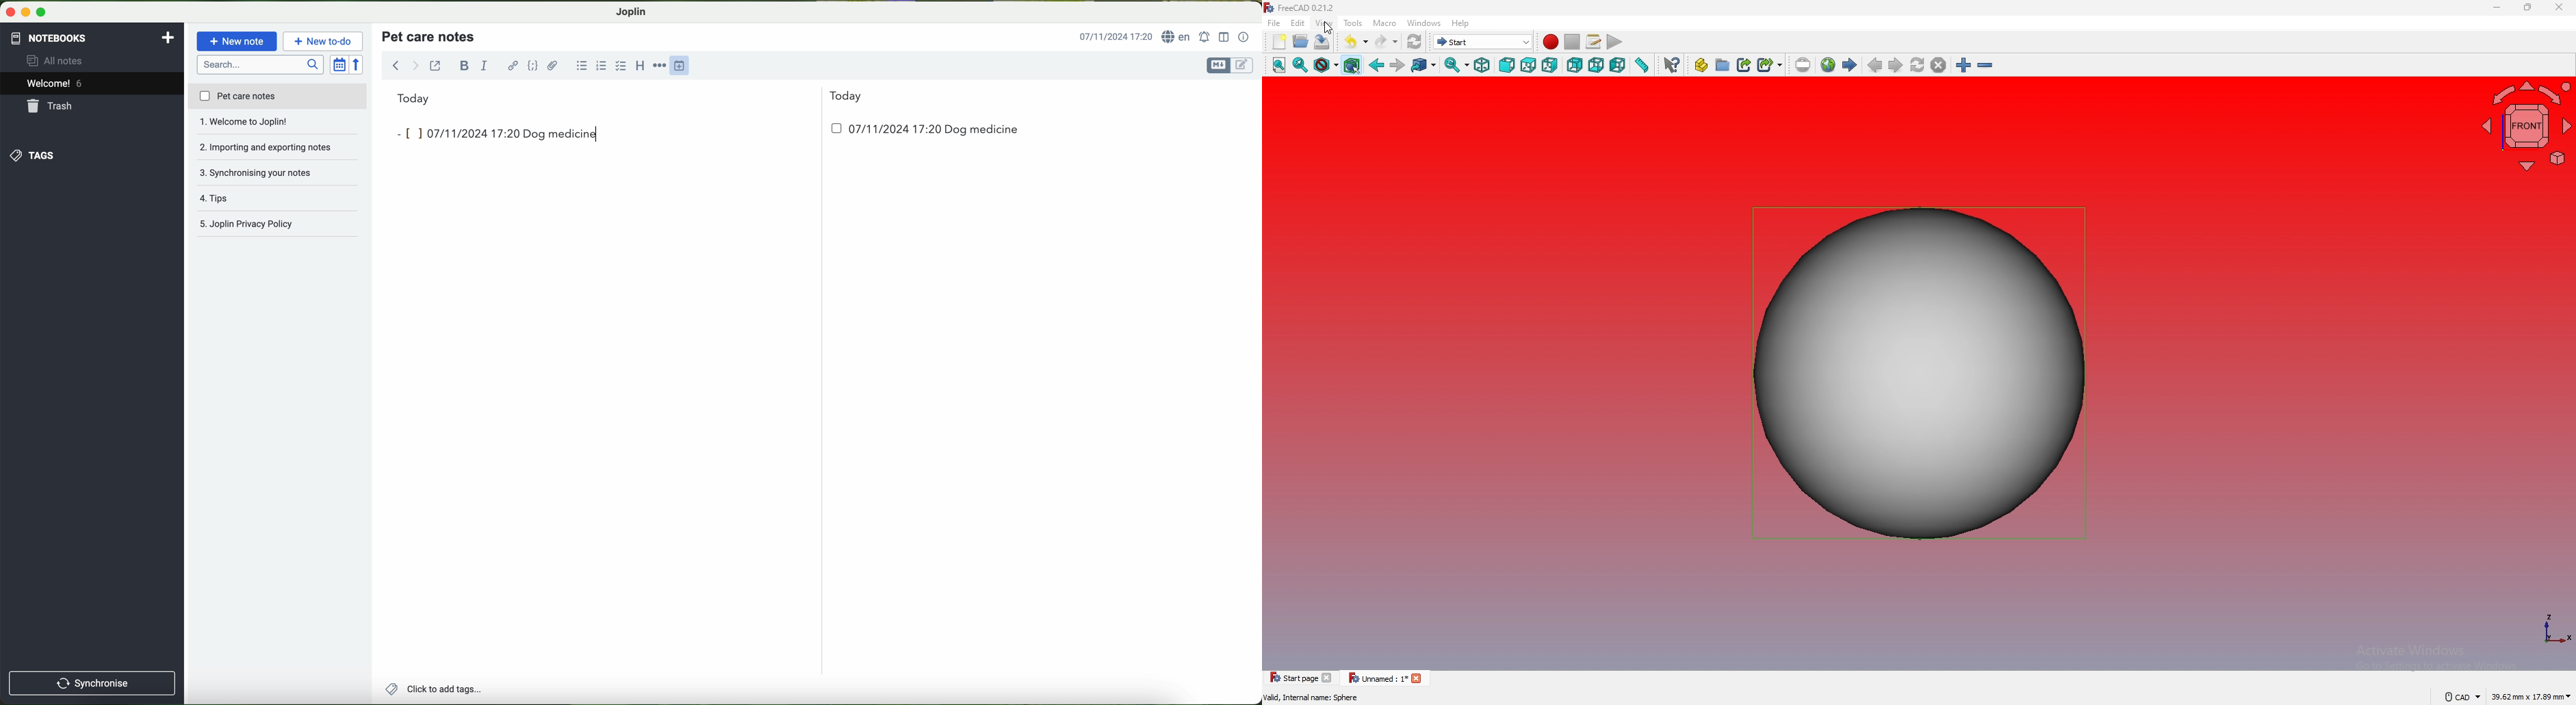 The image size is (2576, 728). I want to click on toggle sort order field, so click(340, 65).